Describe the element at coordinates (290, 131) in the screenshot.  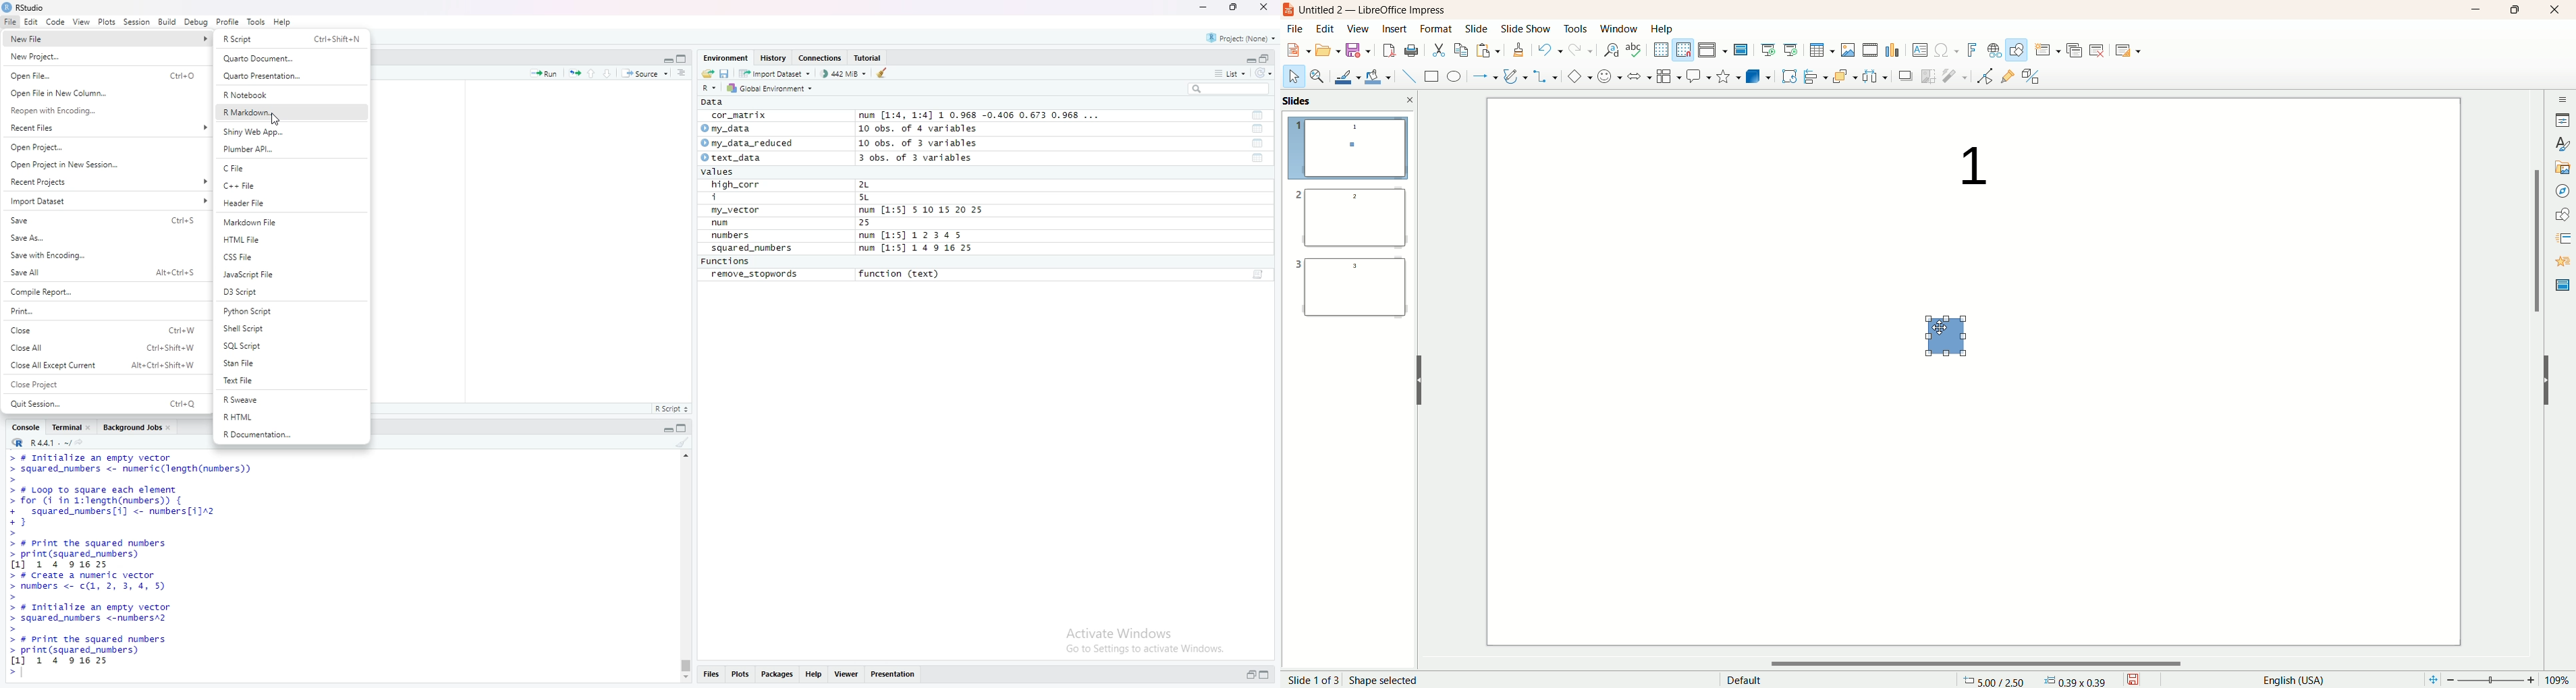
I see `Shiny Web App...` at that location.